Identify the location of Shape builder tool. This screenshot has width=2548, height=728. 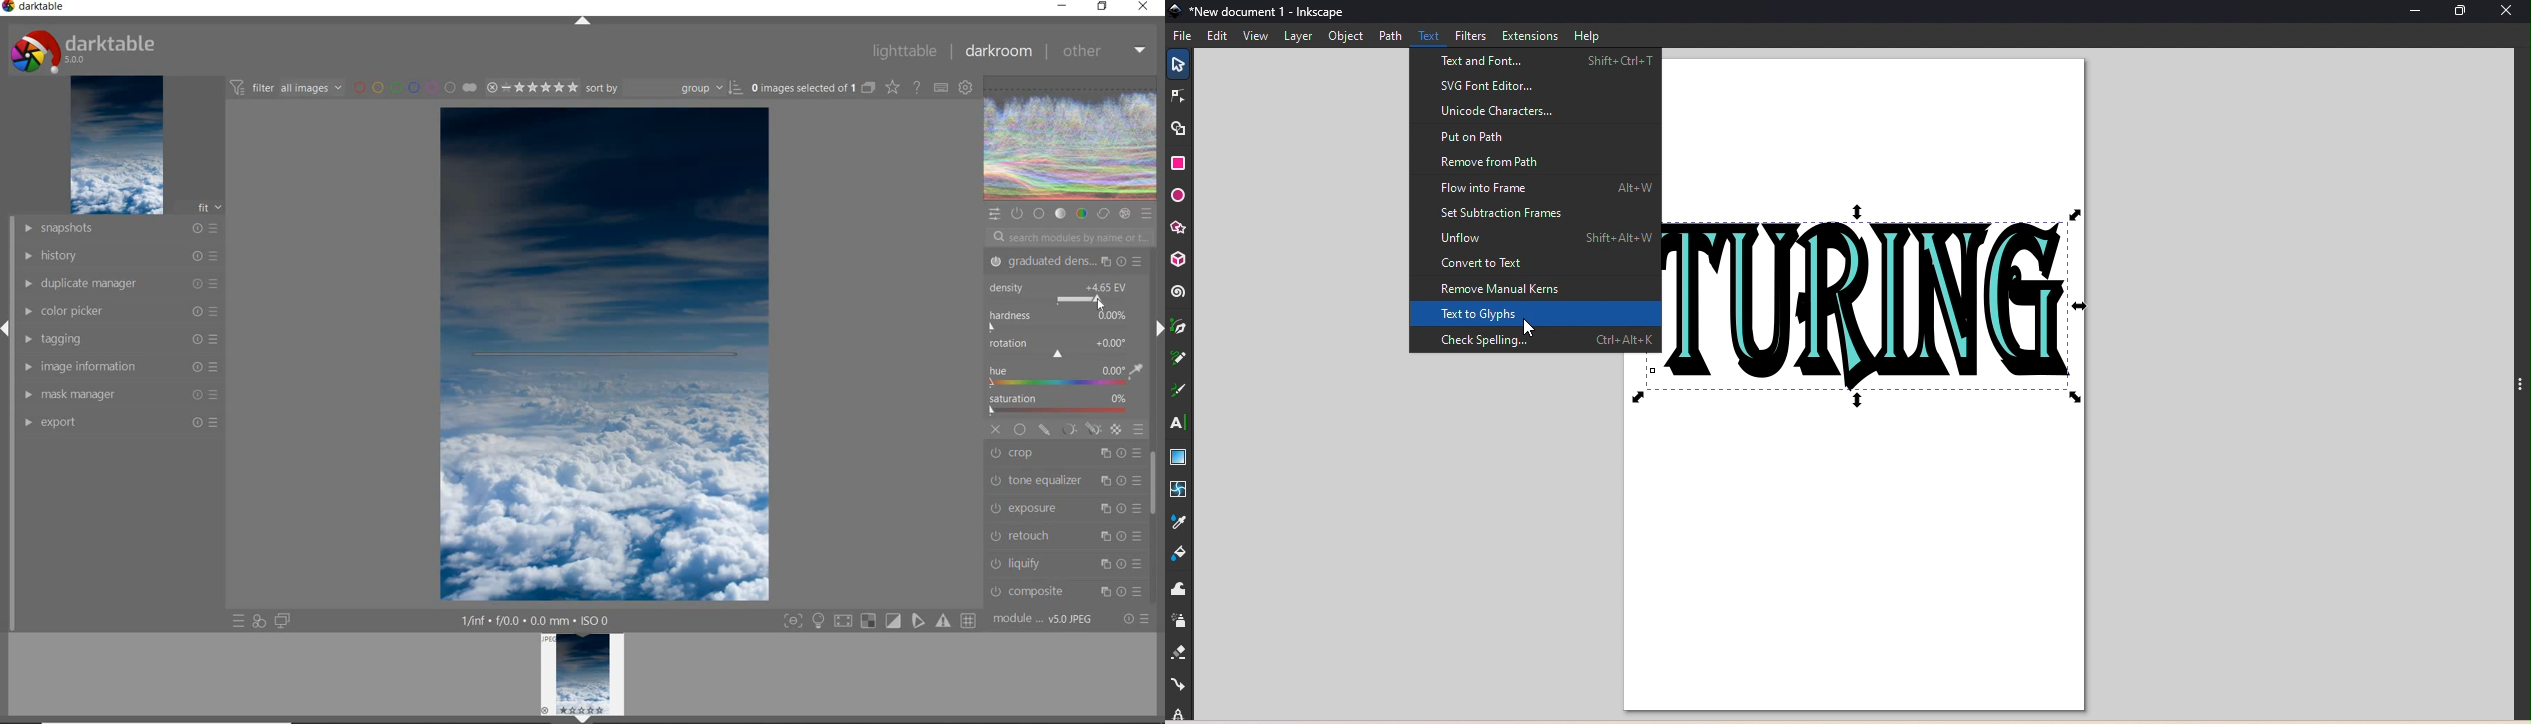
(1184, 128).